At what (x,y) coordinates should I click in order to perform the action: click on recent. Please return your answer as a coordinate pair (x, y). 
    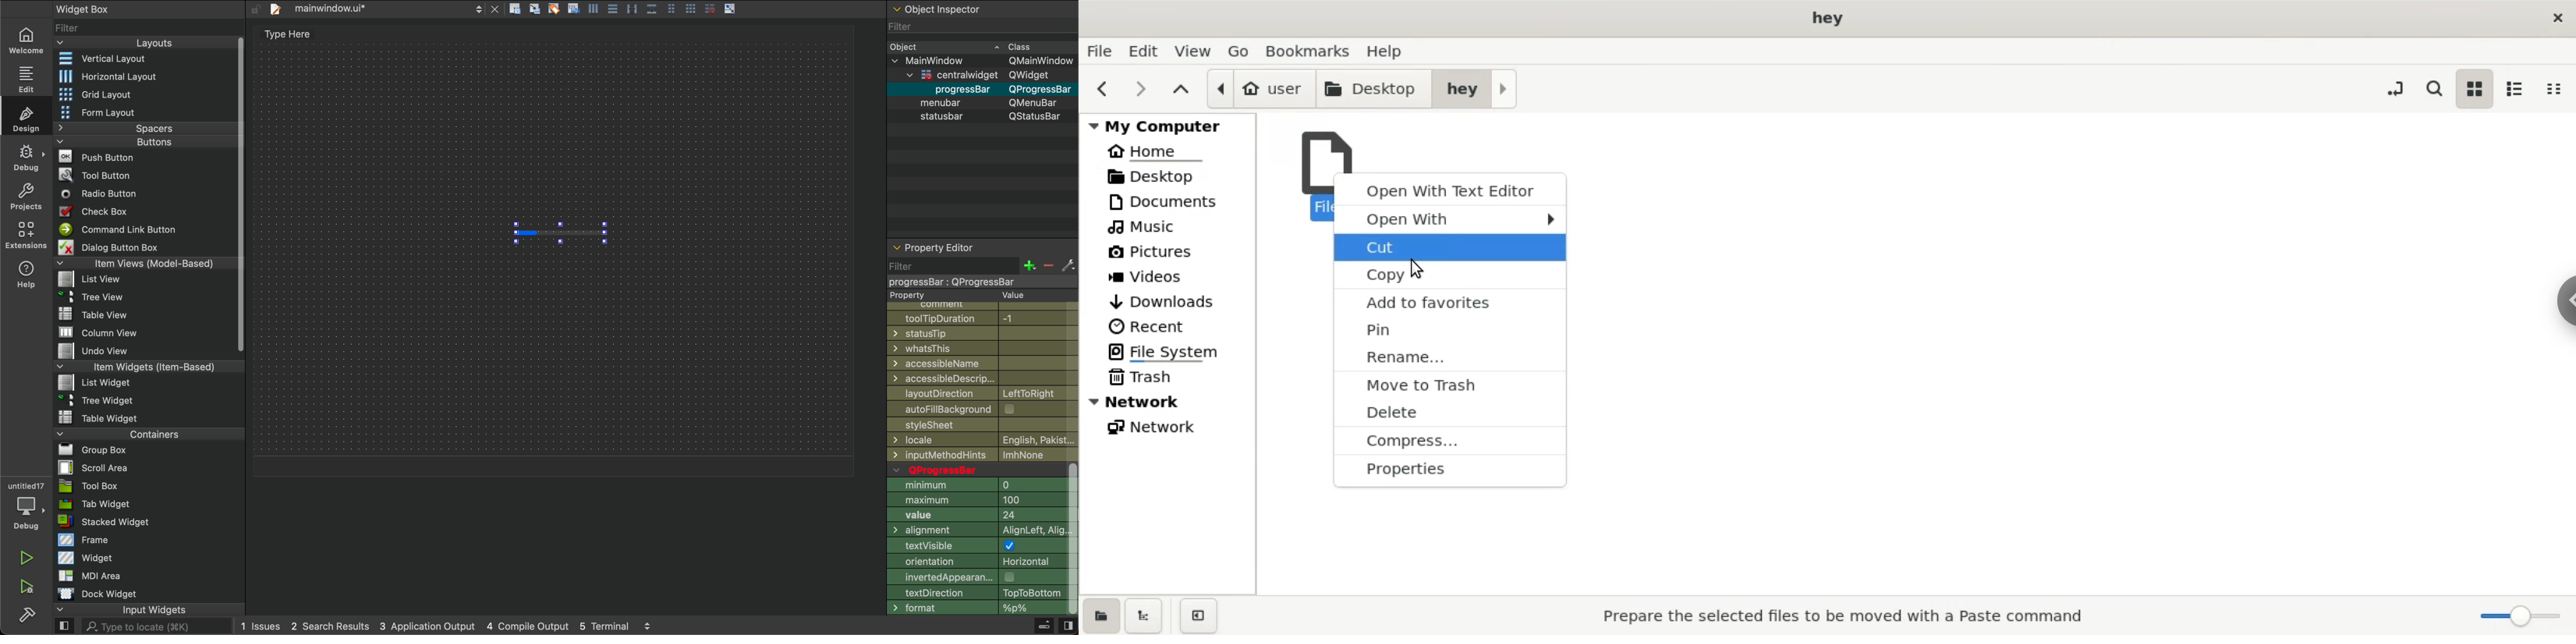
    Looking at the image, I should click on (1175, 325).